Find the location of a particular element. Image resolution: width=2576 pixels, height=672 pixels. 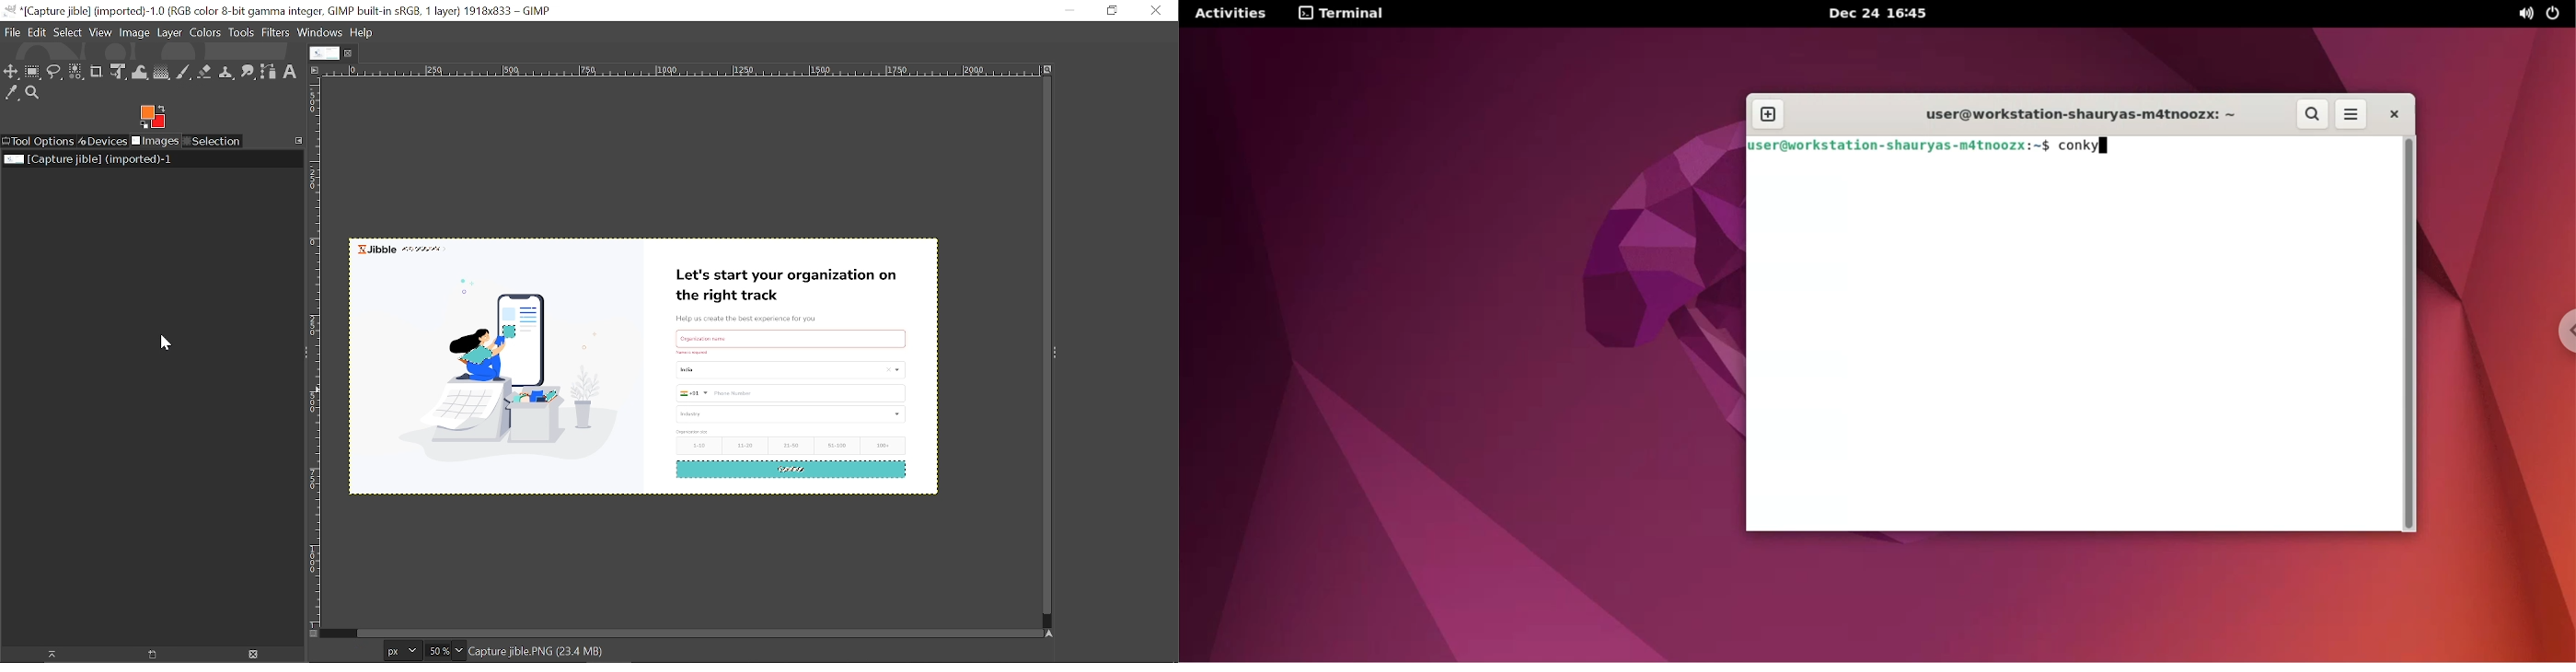

Zoom options is located at coordinates (458, 650).